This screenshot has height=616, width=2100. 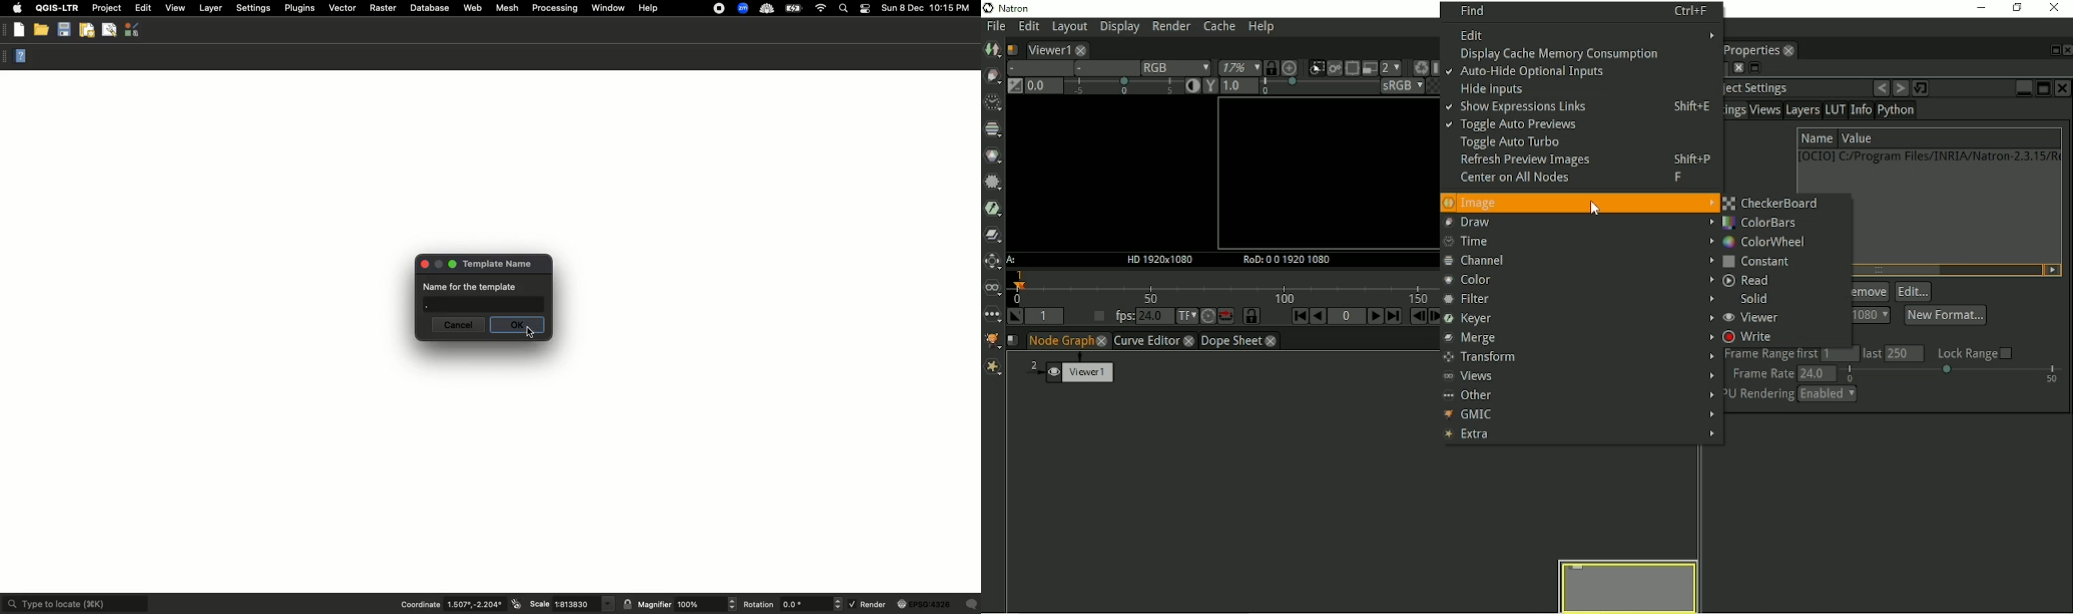 What do you see at coordinates (1975, 353) in the screenshot?
I see `Lock range` at bounding box center [1975, 353].